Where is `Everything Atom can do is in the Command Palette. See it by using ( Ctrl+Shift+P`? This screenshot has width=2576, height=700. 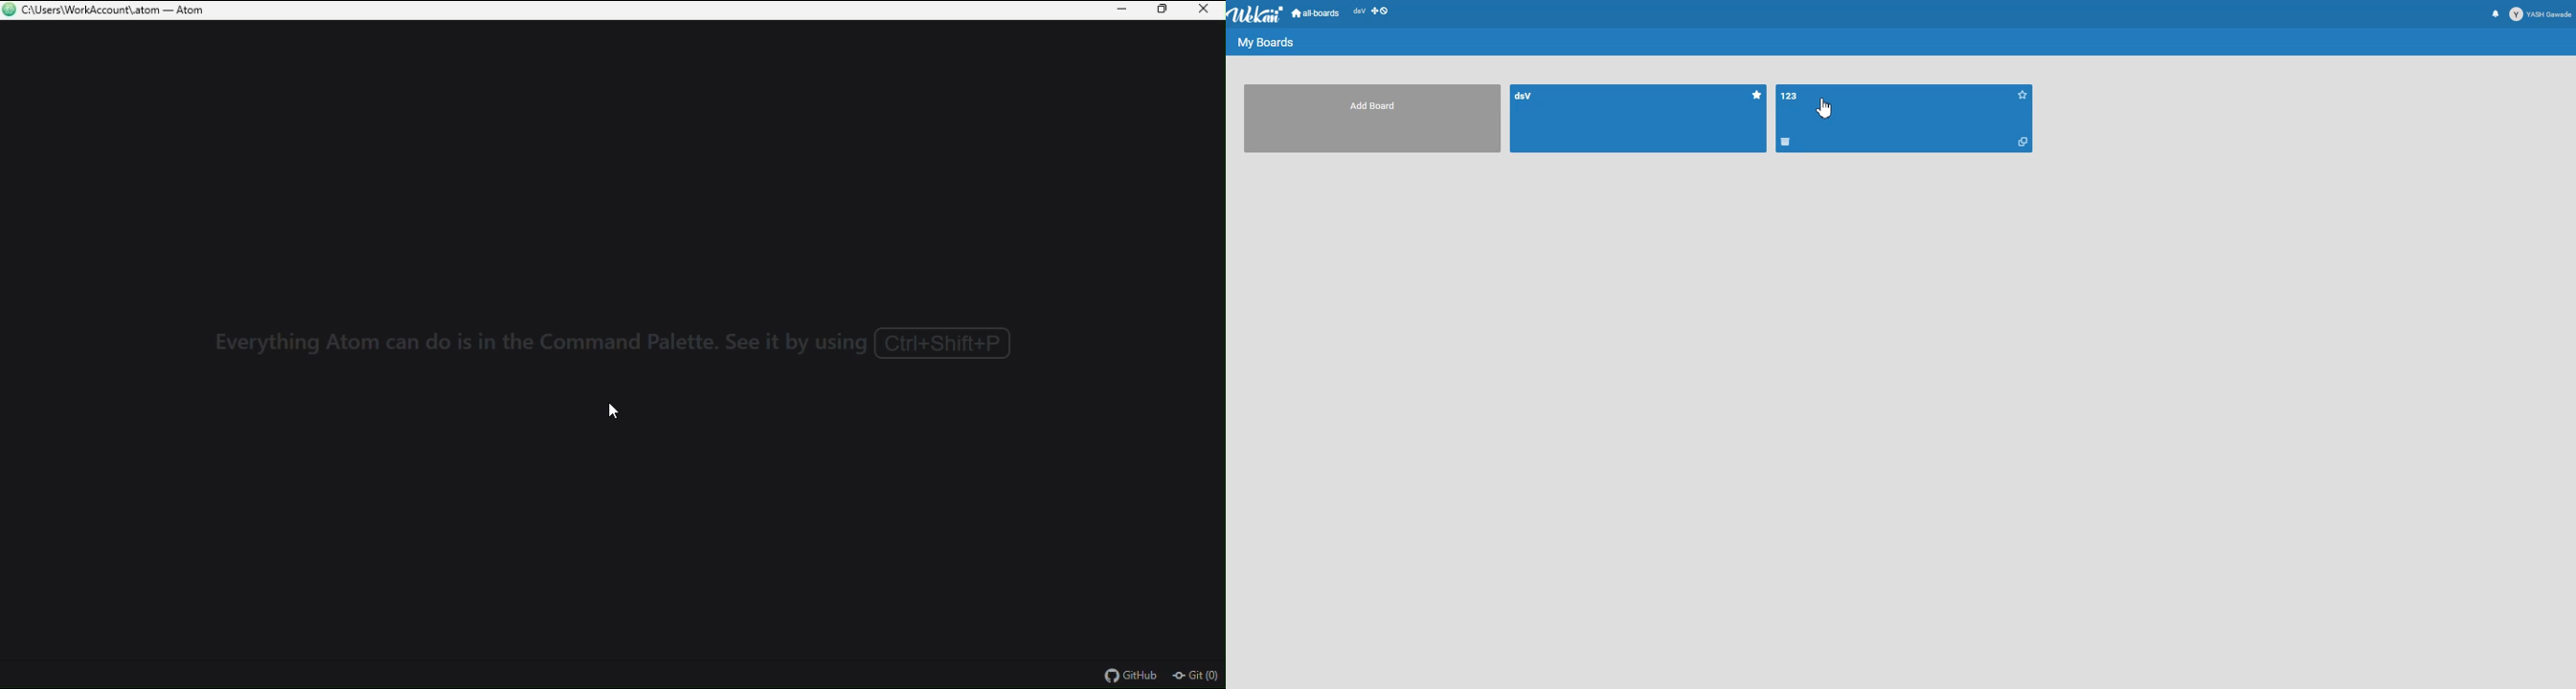 Everything Atom can do is in the Command Palette. See it by using ( Ctrl+Shift+P is located at coordinates (611, 342).